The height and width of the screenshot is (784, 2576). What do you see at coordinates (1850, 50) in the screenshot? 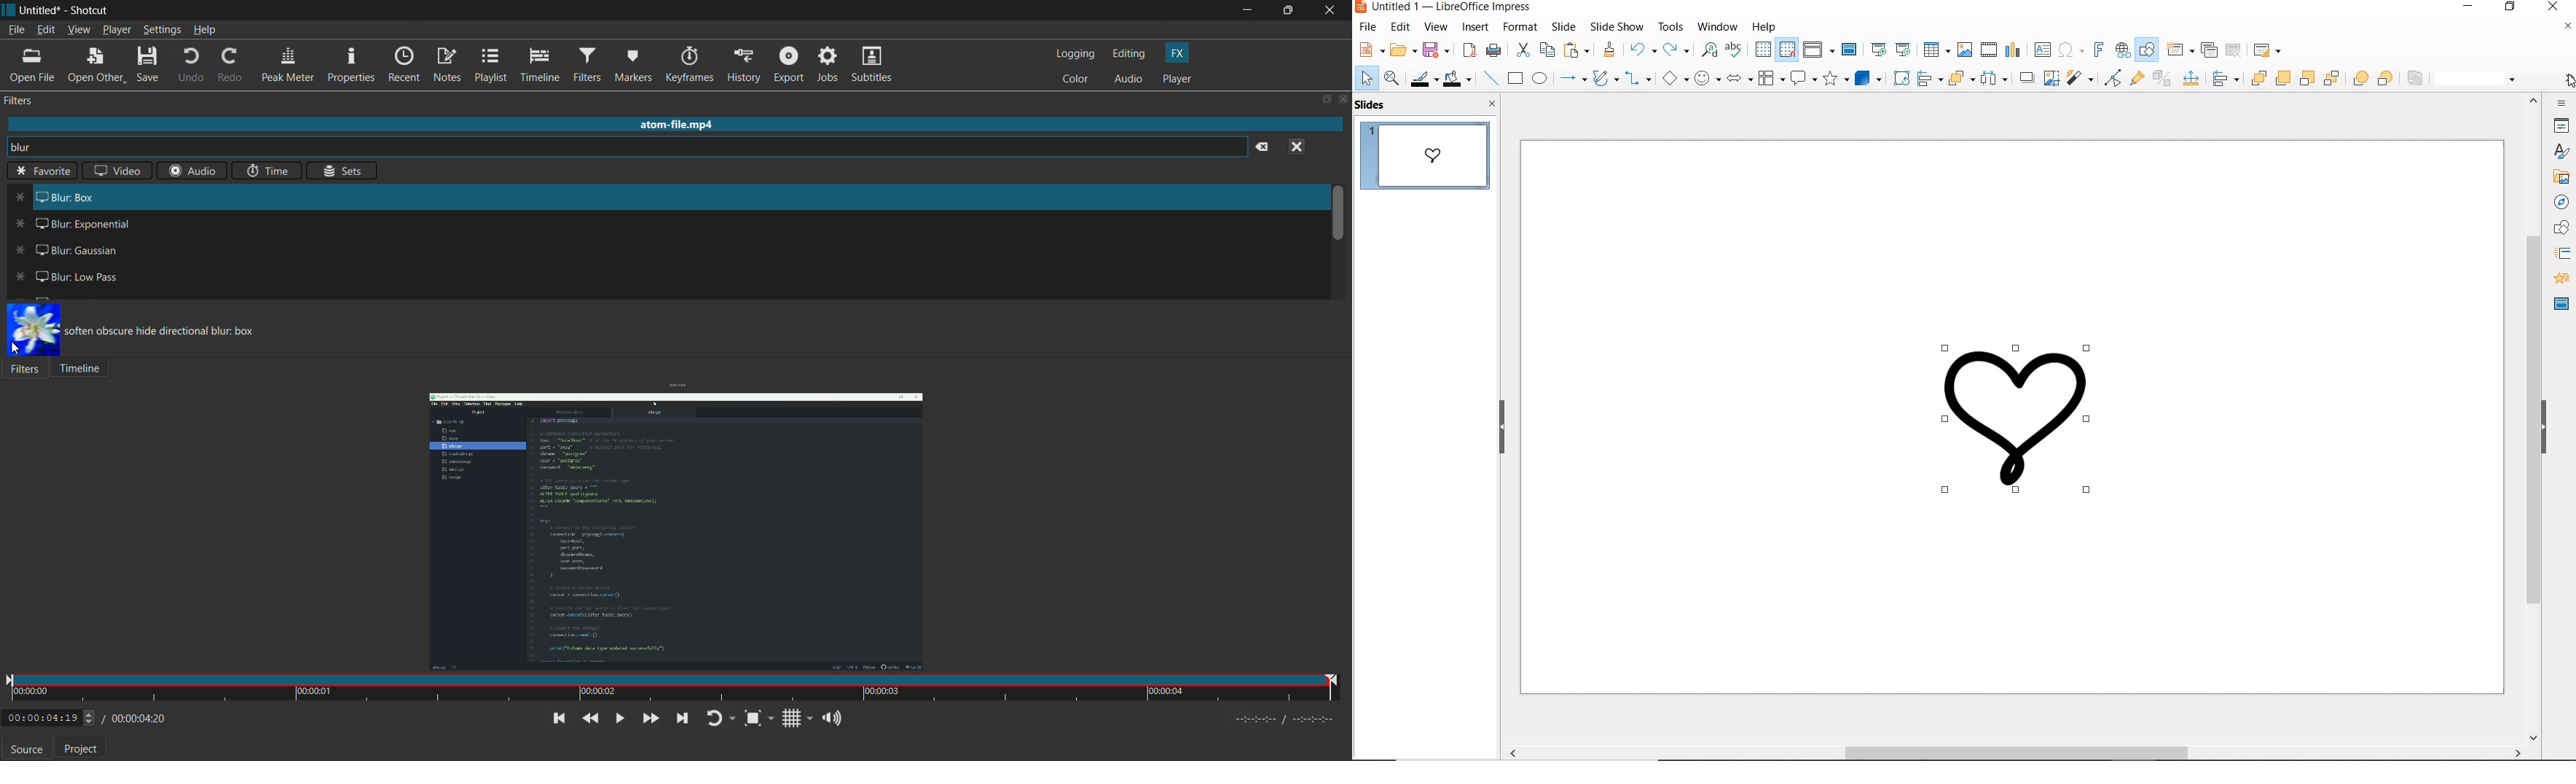
I see `master slide` at bounding box center [1850, 50].